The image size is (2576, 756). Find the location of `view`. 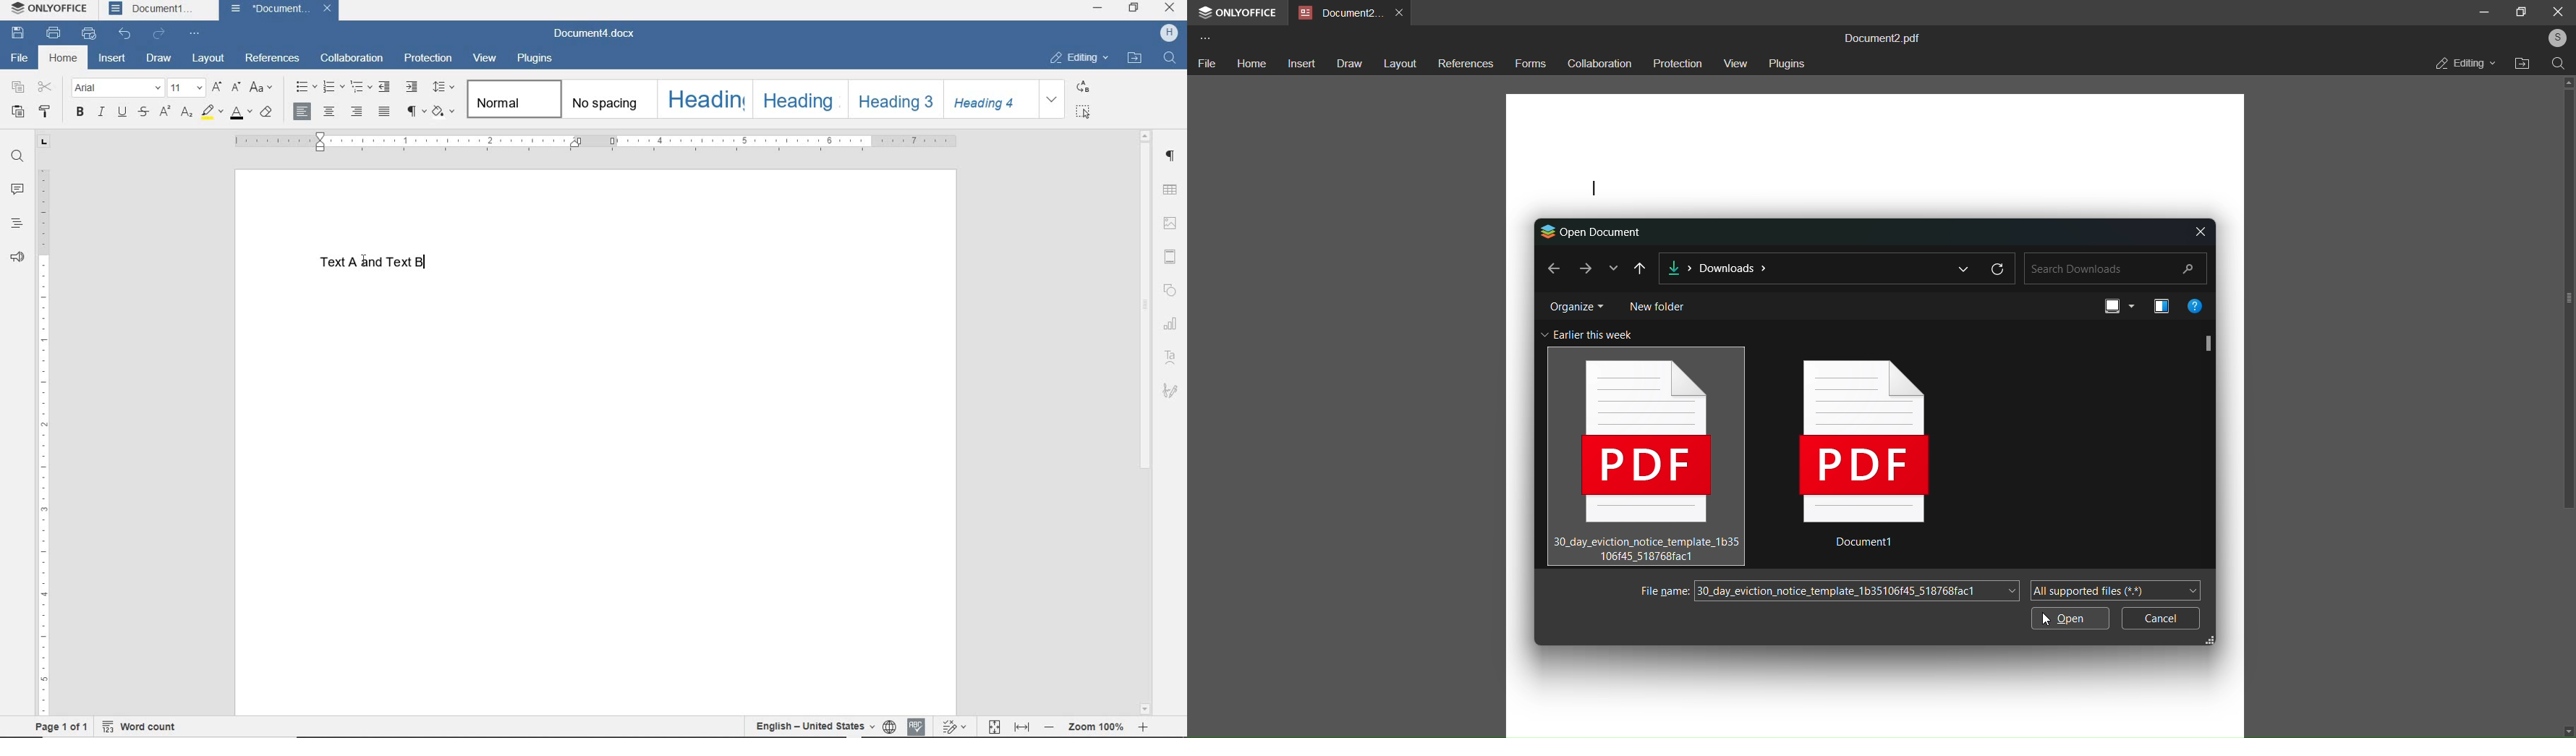

view is located at coordinates (1736, 63).